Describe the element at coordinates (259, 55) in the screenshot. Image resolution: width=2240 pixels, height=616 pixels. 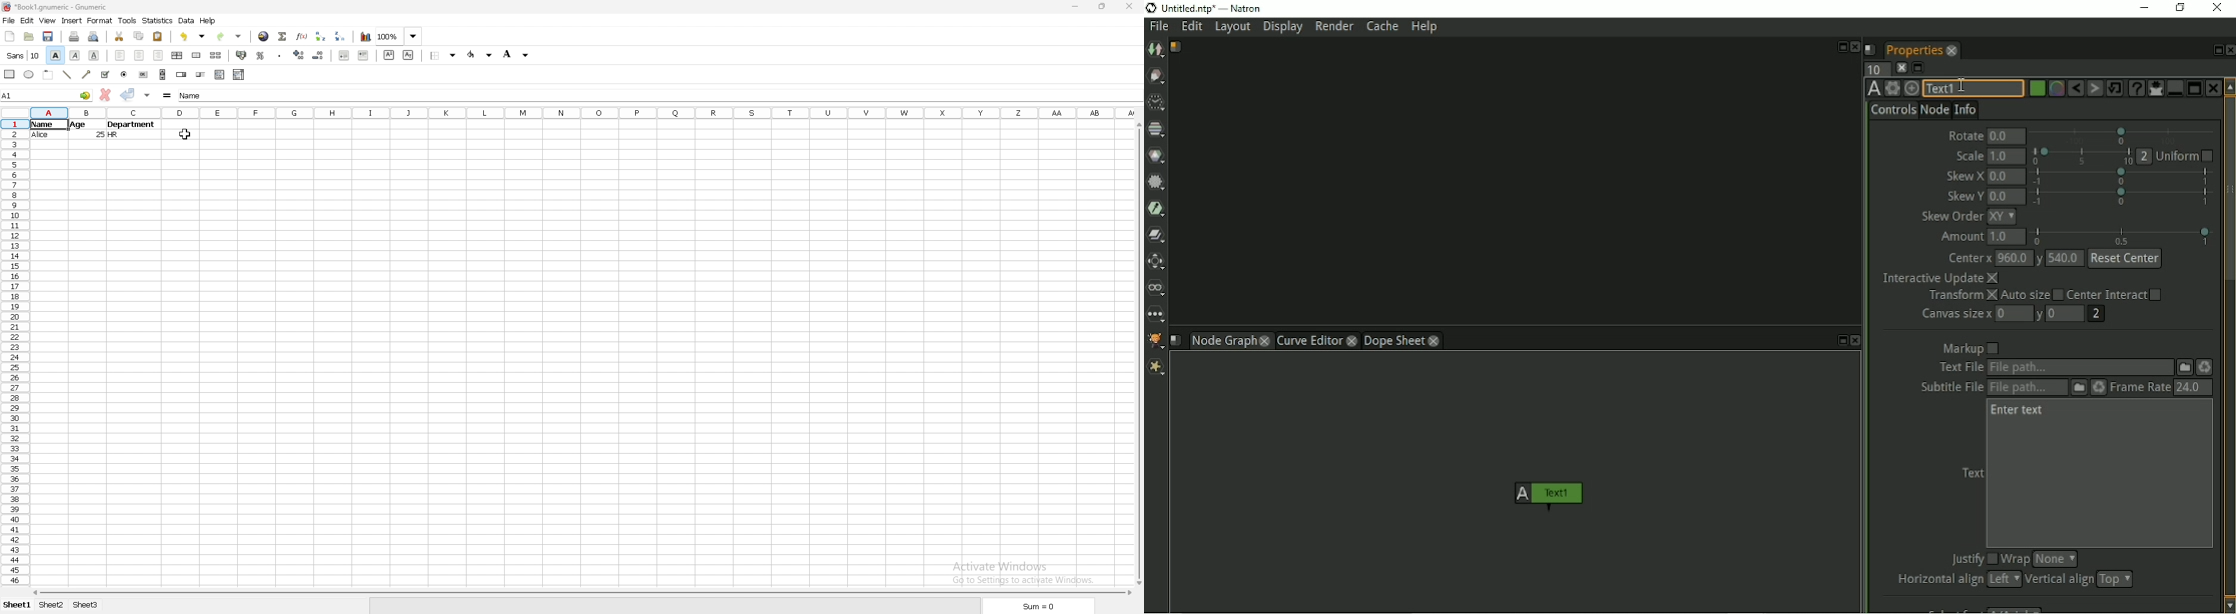
I see `percentage` at that location.